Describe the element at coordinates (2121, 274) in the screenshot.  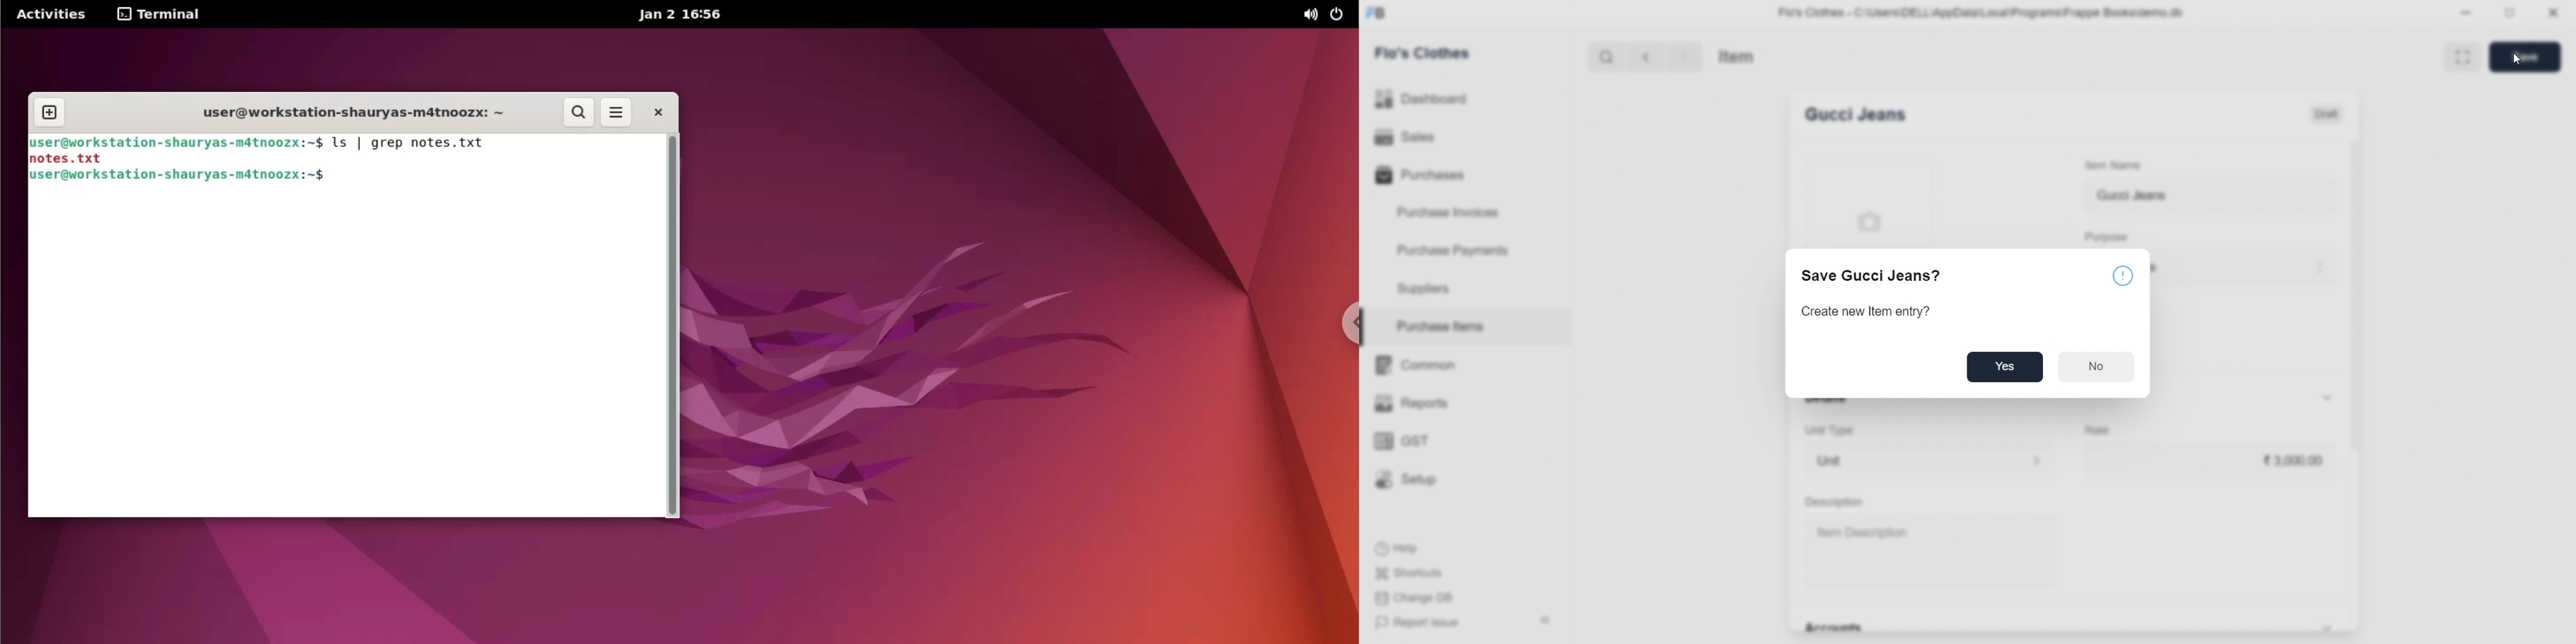
I see `Notice` at that location.